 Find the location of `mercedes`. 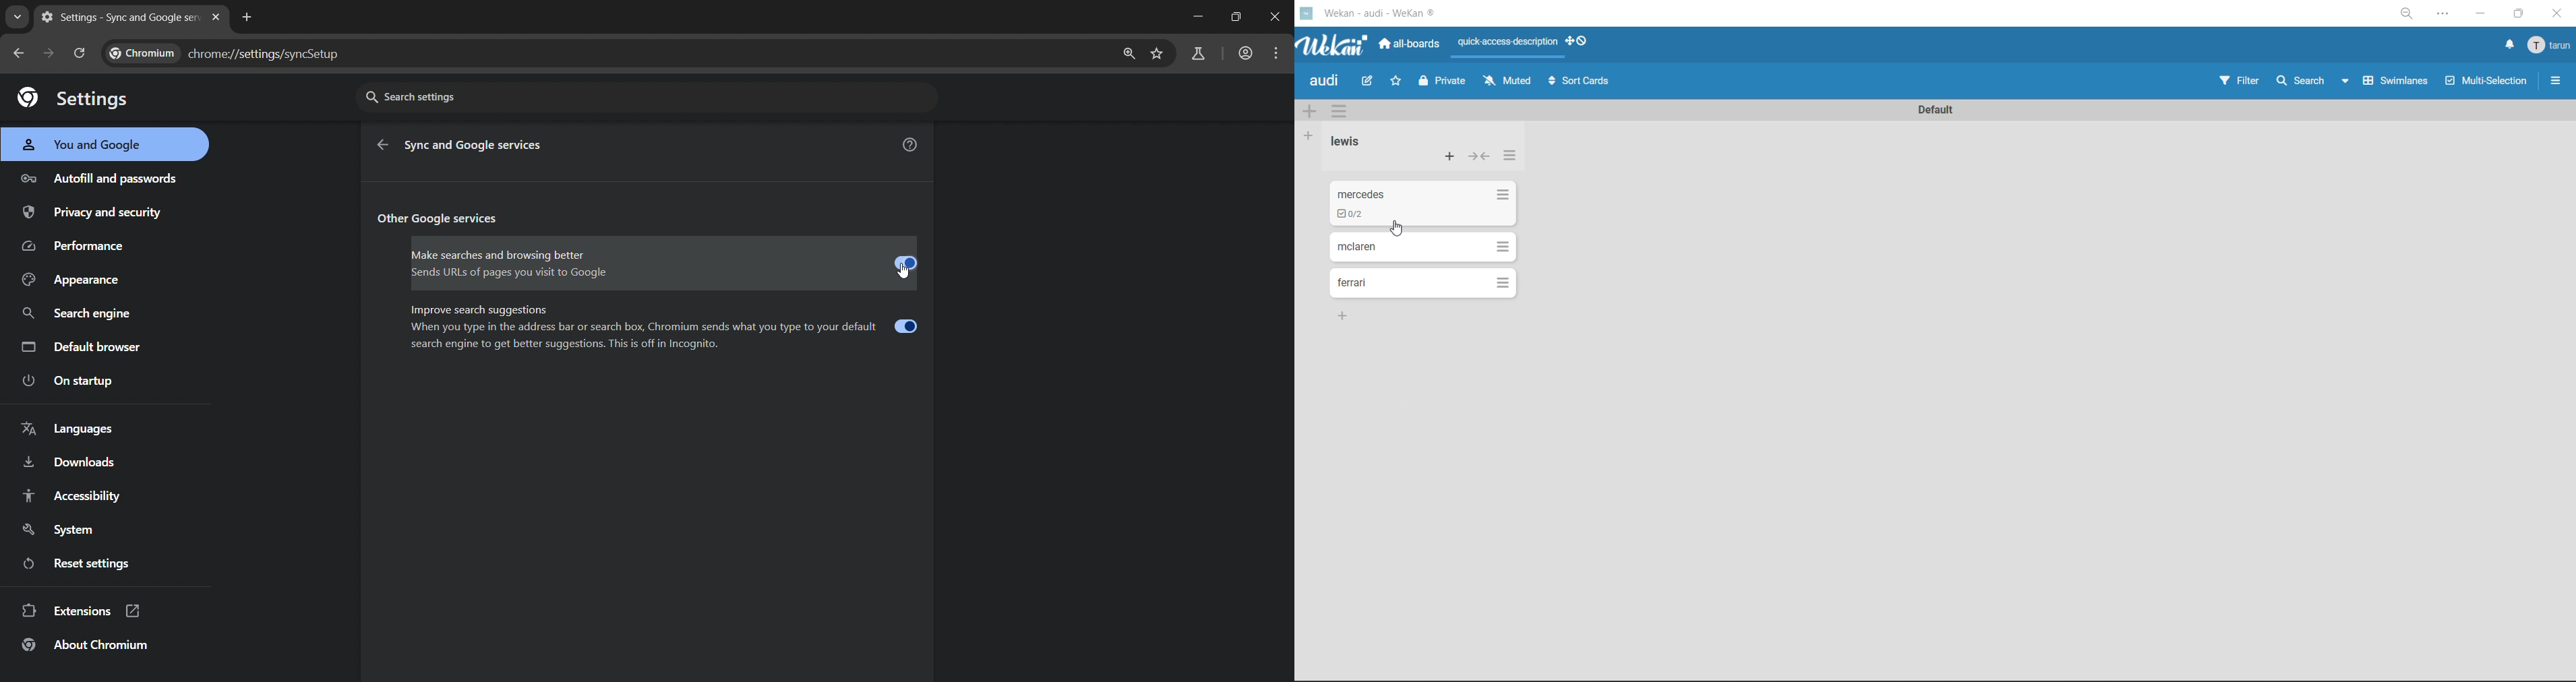

mercedes is located at coordinates (1363, 190).